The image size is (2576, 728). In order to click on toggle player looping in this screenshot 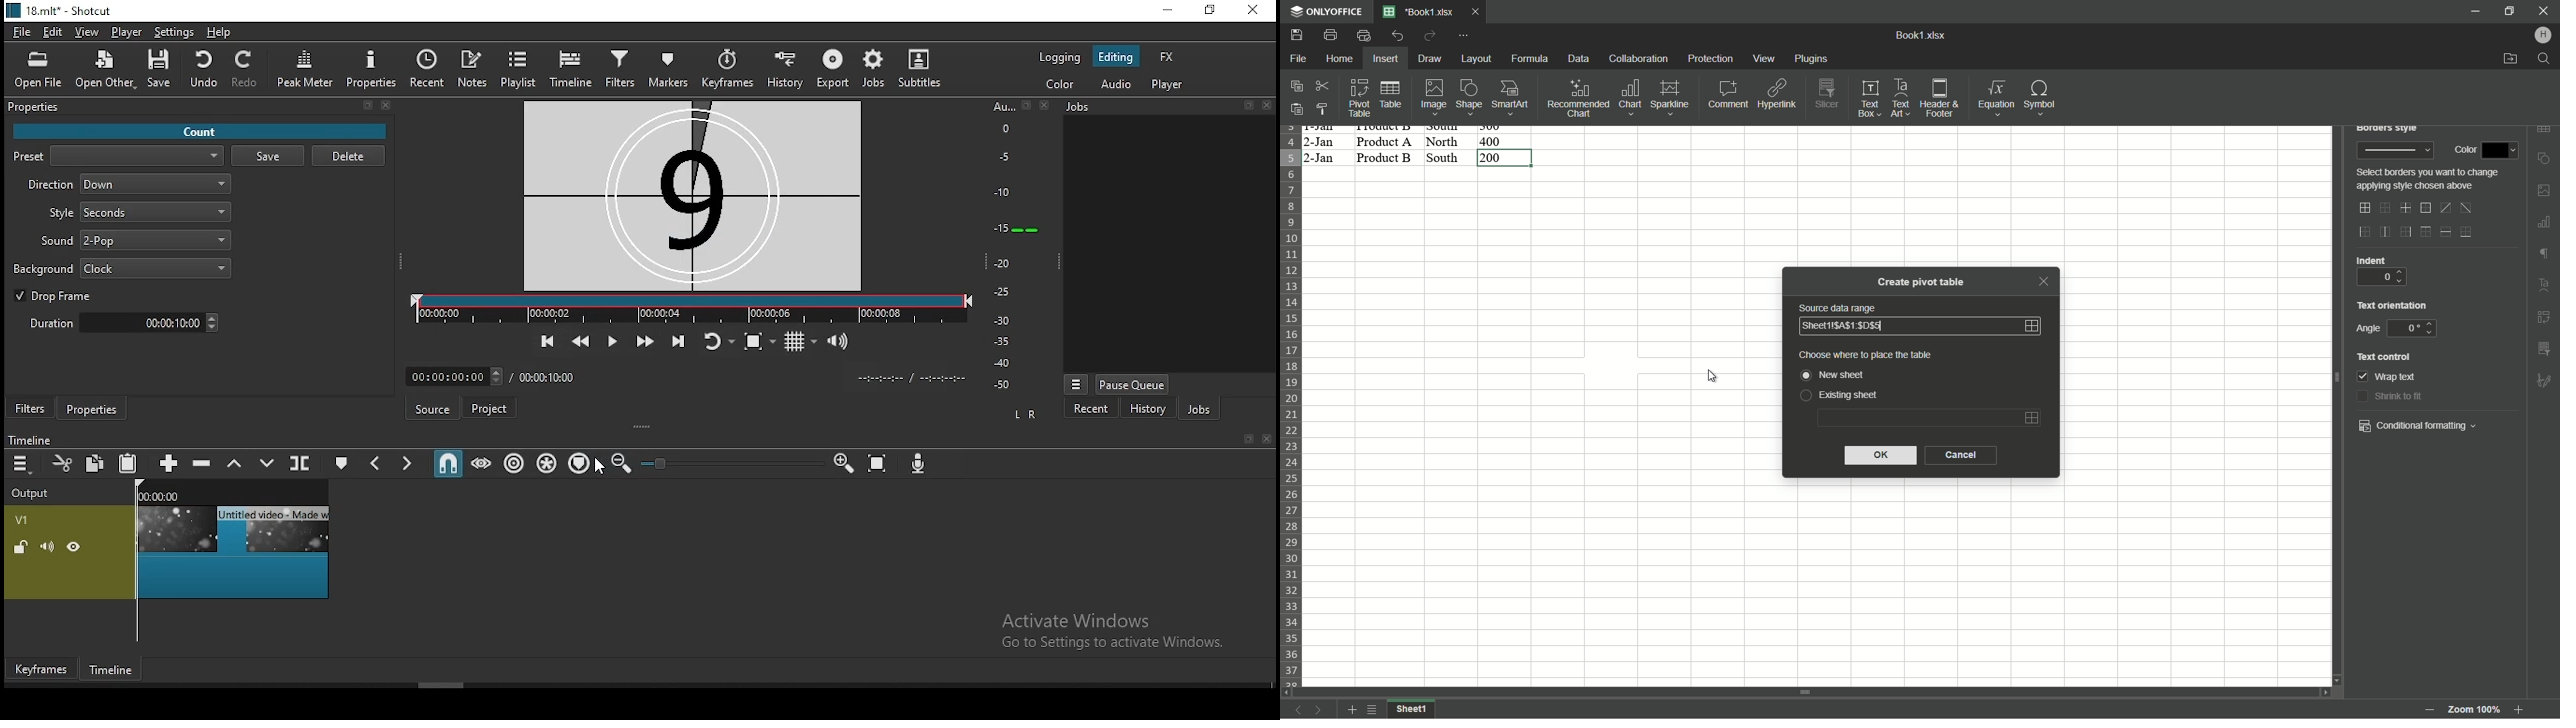, I will do `click(714, 340)`.